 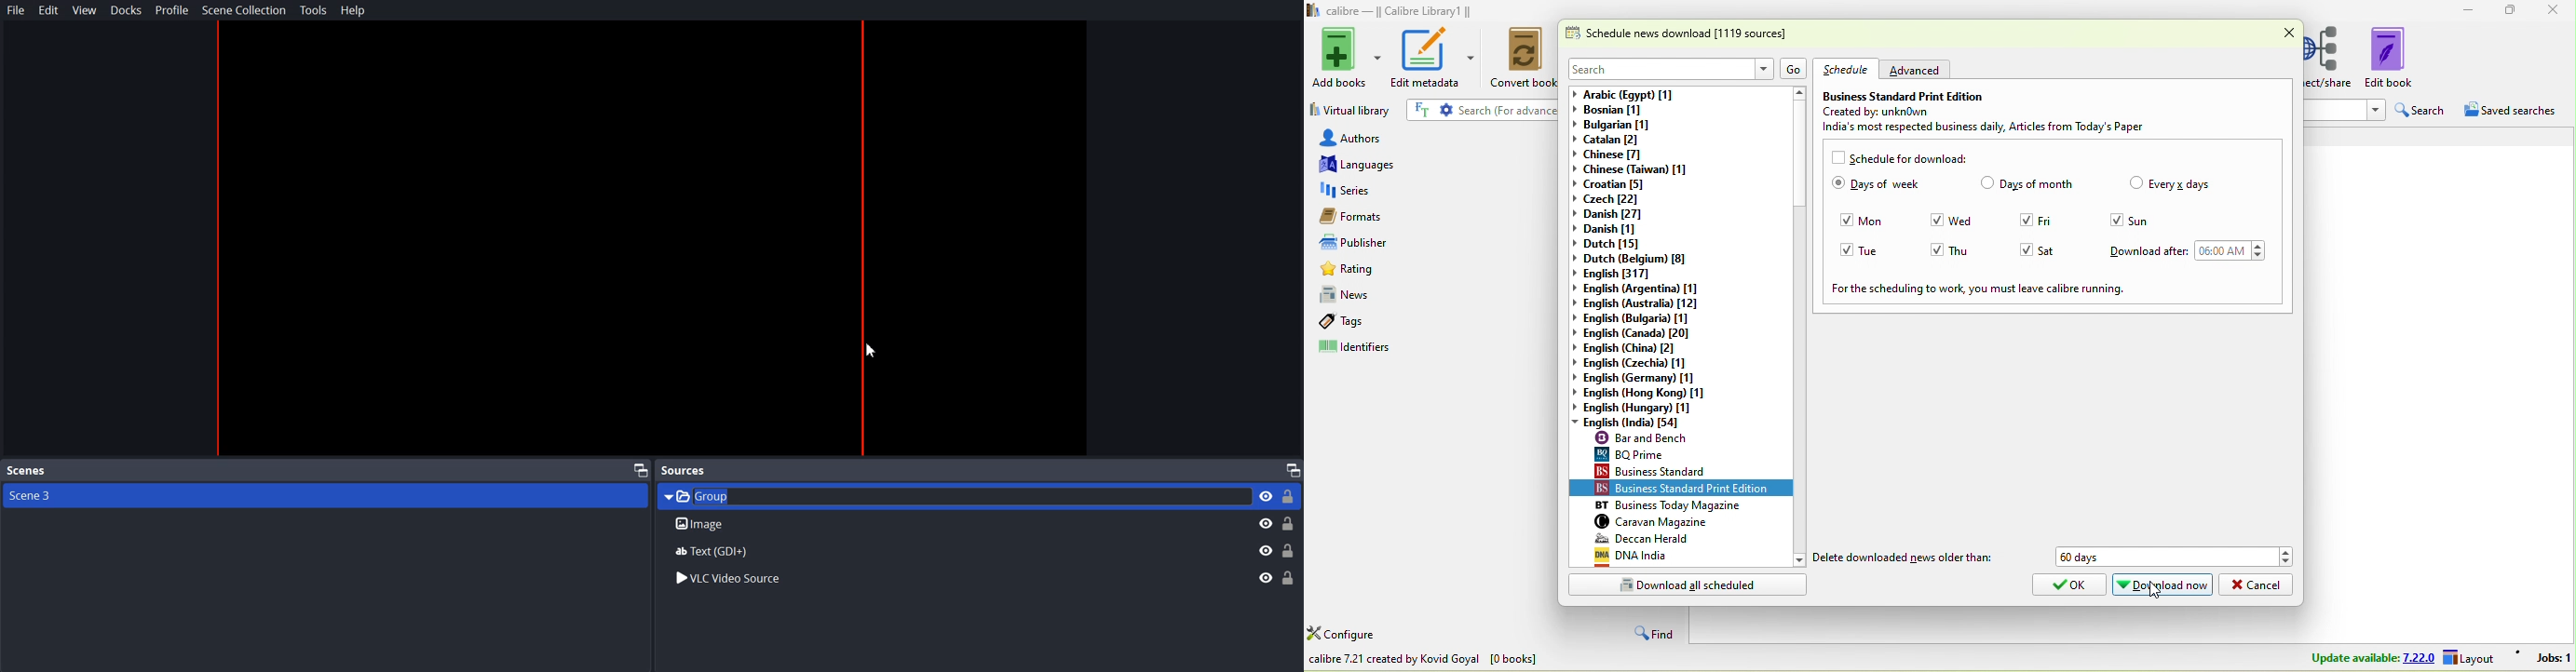 What do you see at coordinates (1641, 423) in the screenshot?
I see `english (india)[54]` at bounding box center [1641, 423].